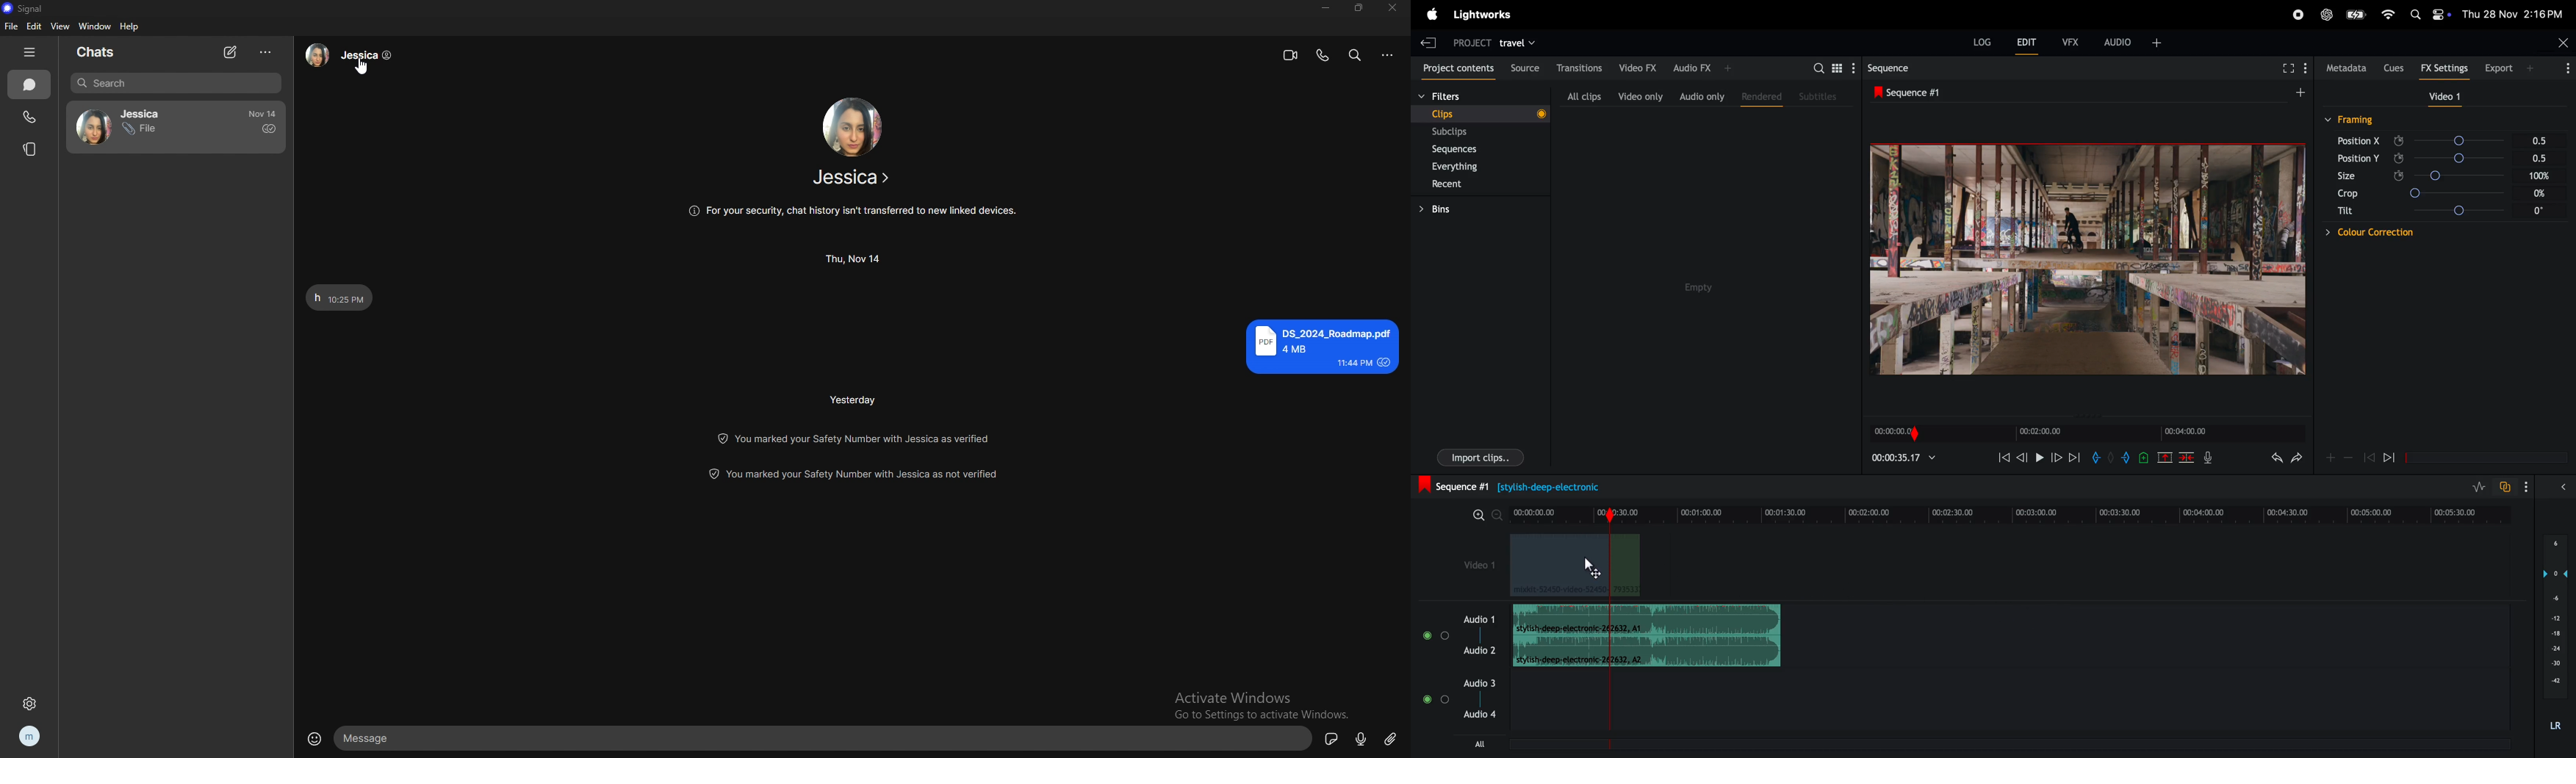 The width and height of the screenshot is (2576, 784). Describe the element at coordinates (2562, 44) in the screenshot. I see `close` at that location.